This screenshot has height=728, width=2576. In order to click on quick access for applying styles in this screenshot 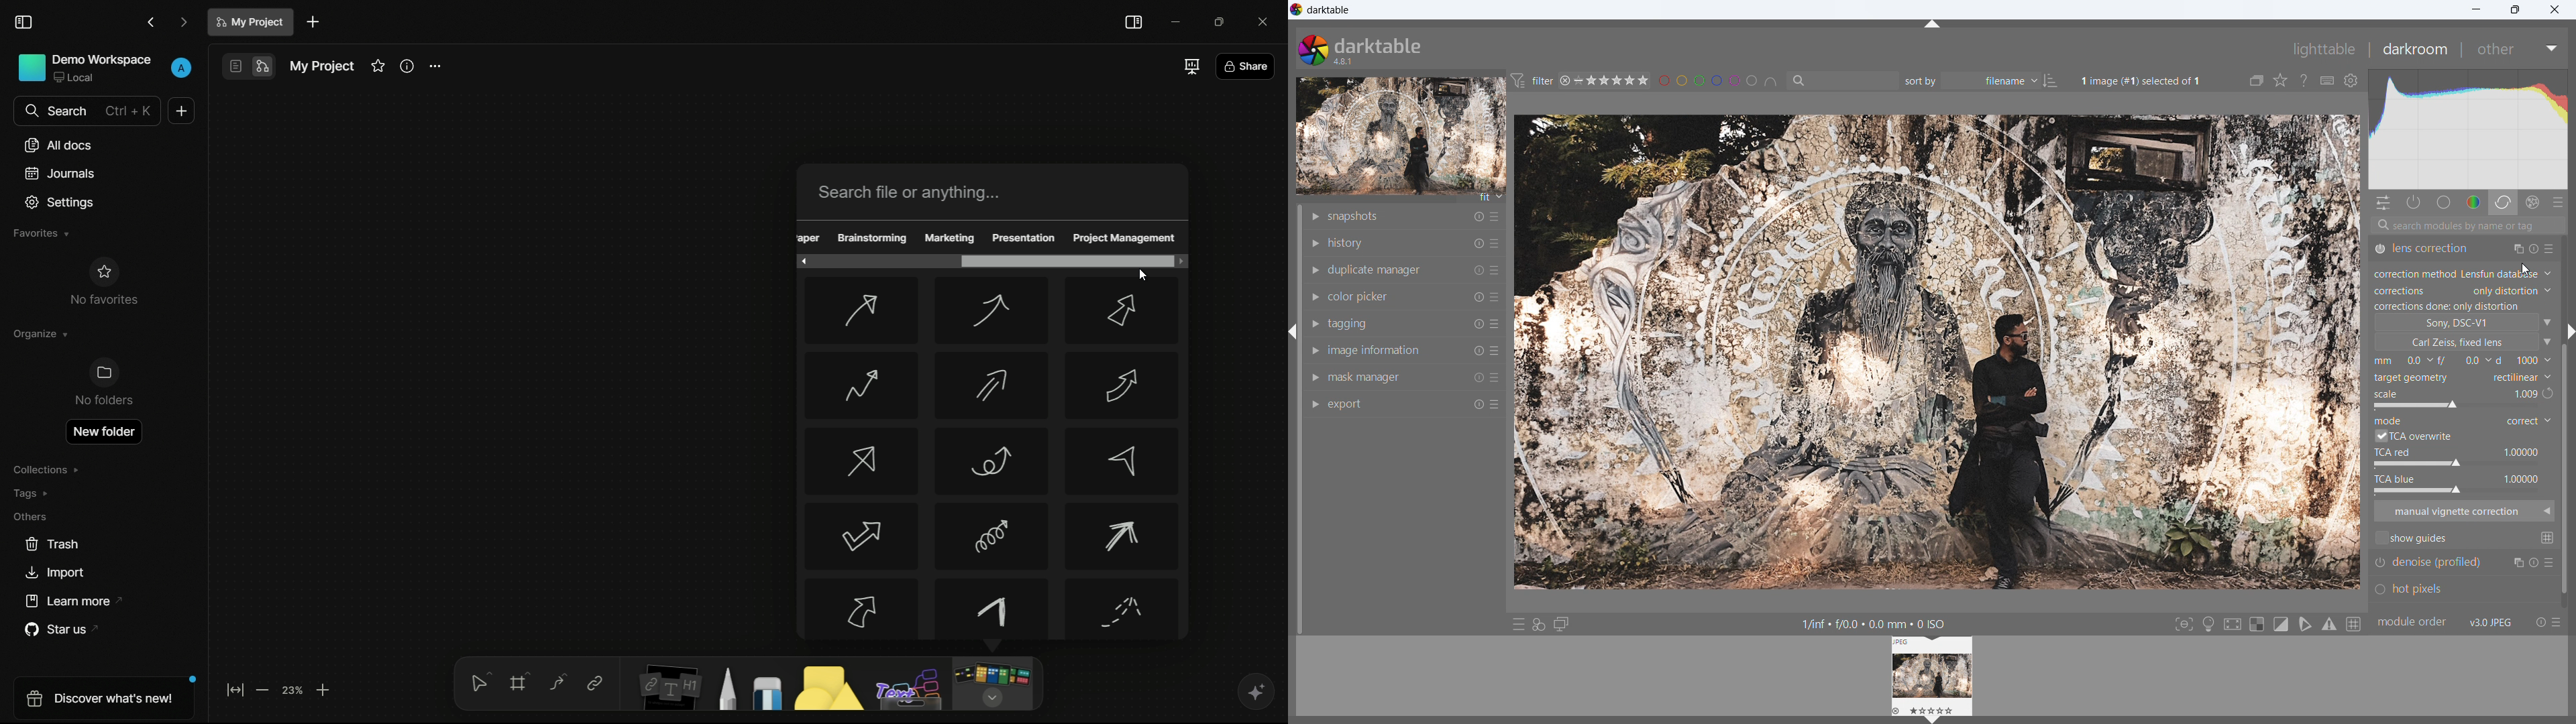, I will do `click(1540, 624)`.